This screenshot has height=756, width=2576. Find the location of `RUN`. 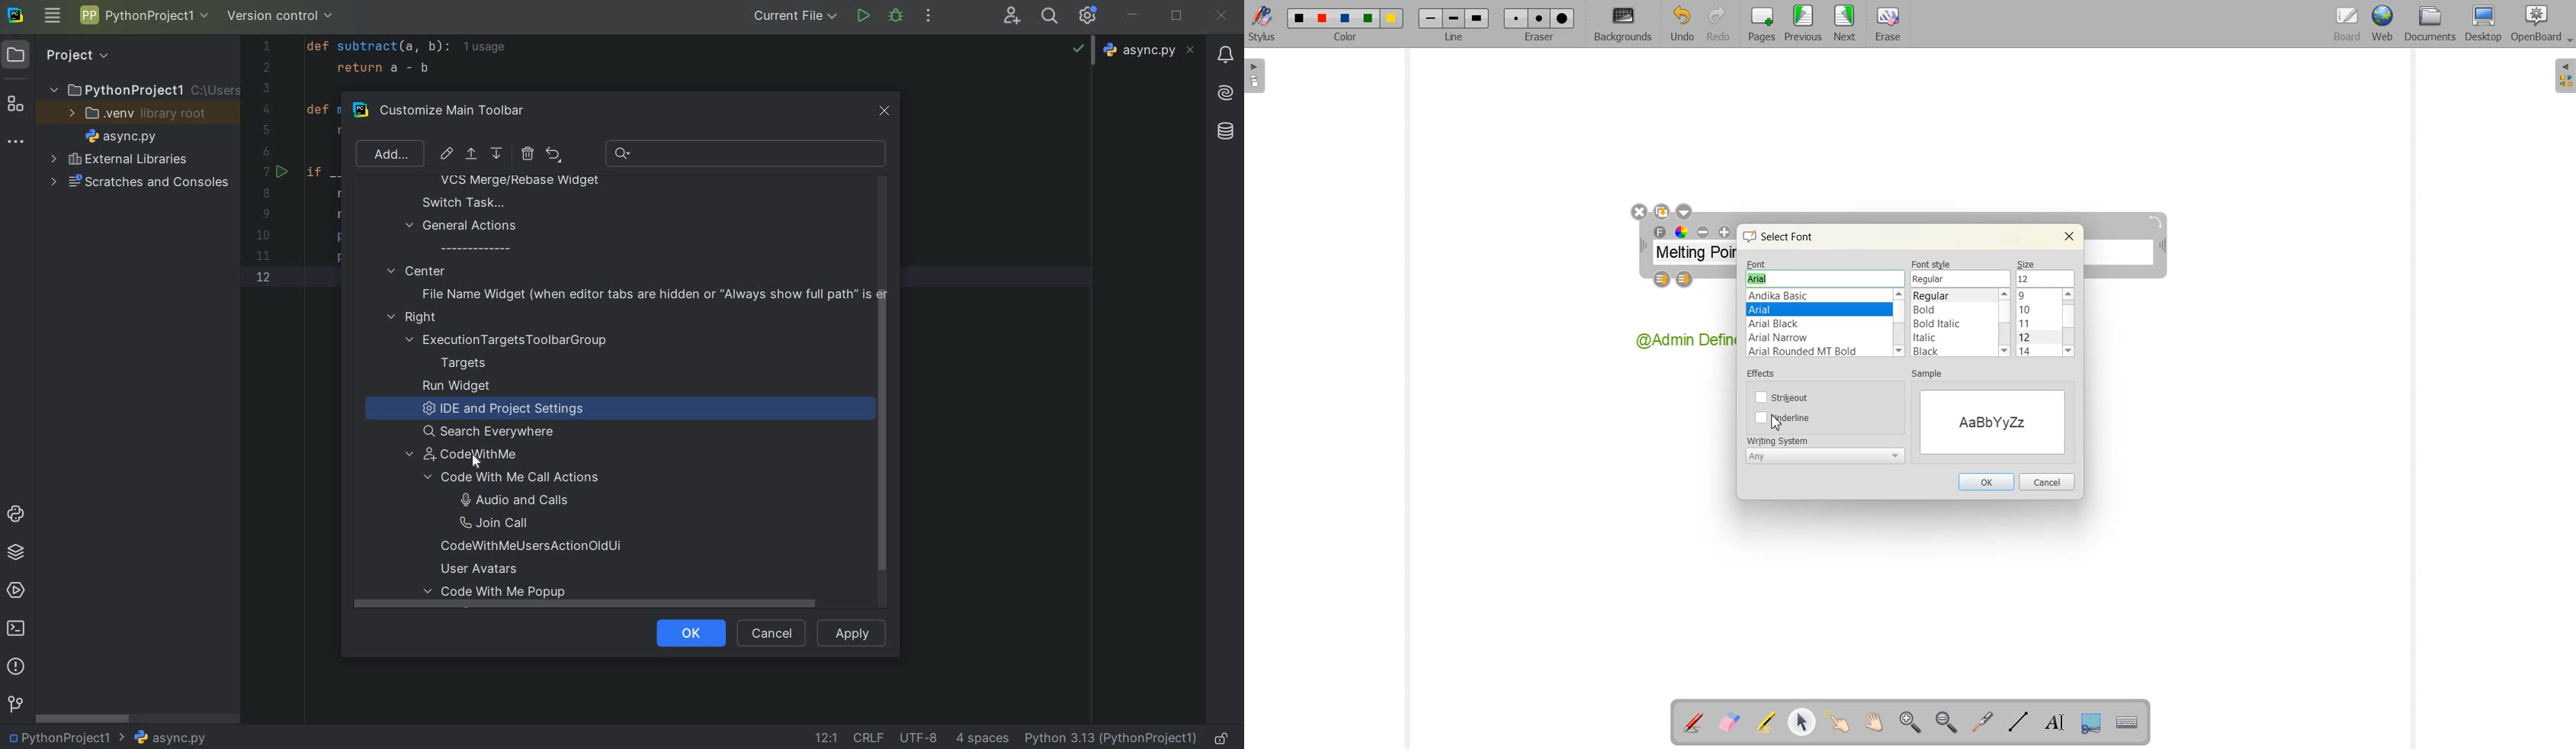

RUN is located at coordinates (865, 17).